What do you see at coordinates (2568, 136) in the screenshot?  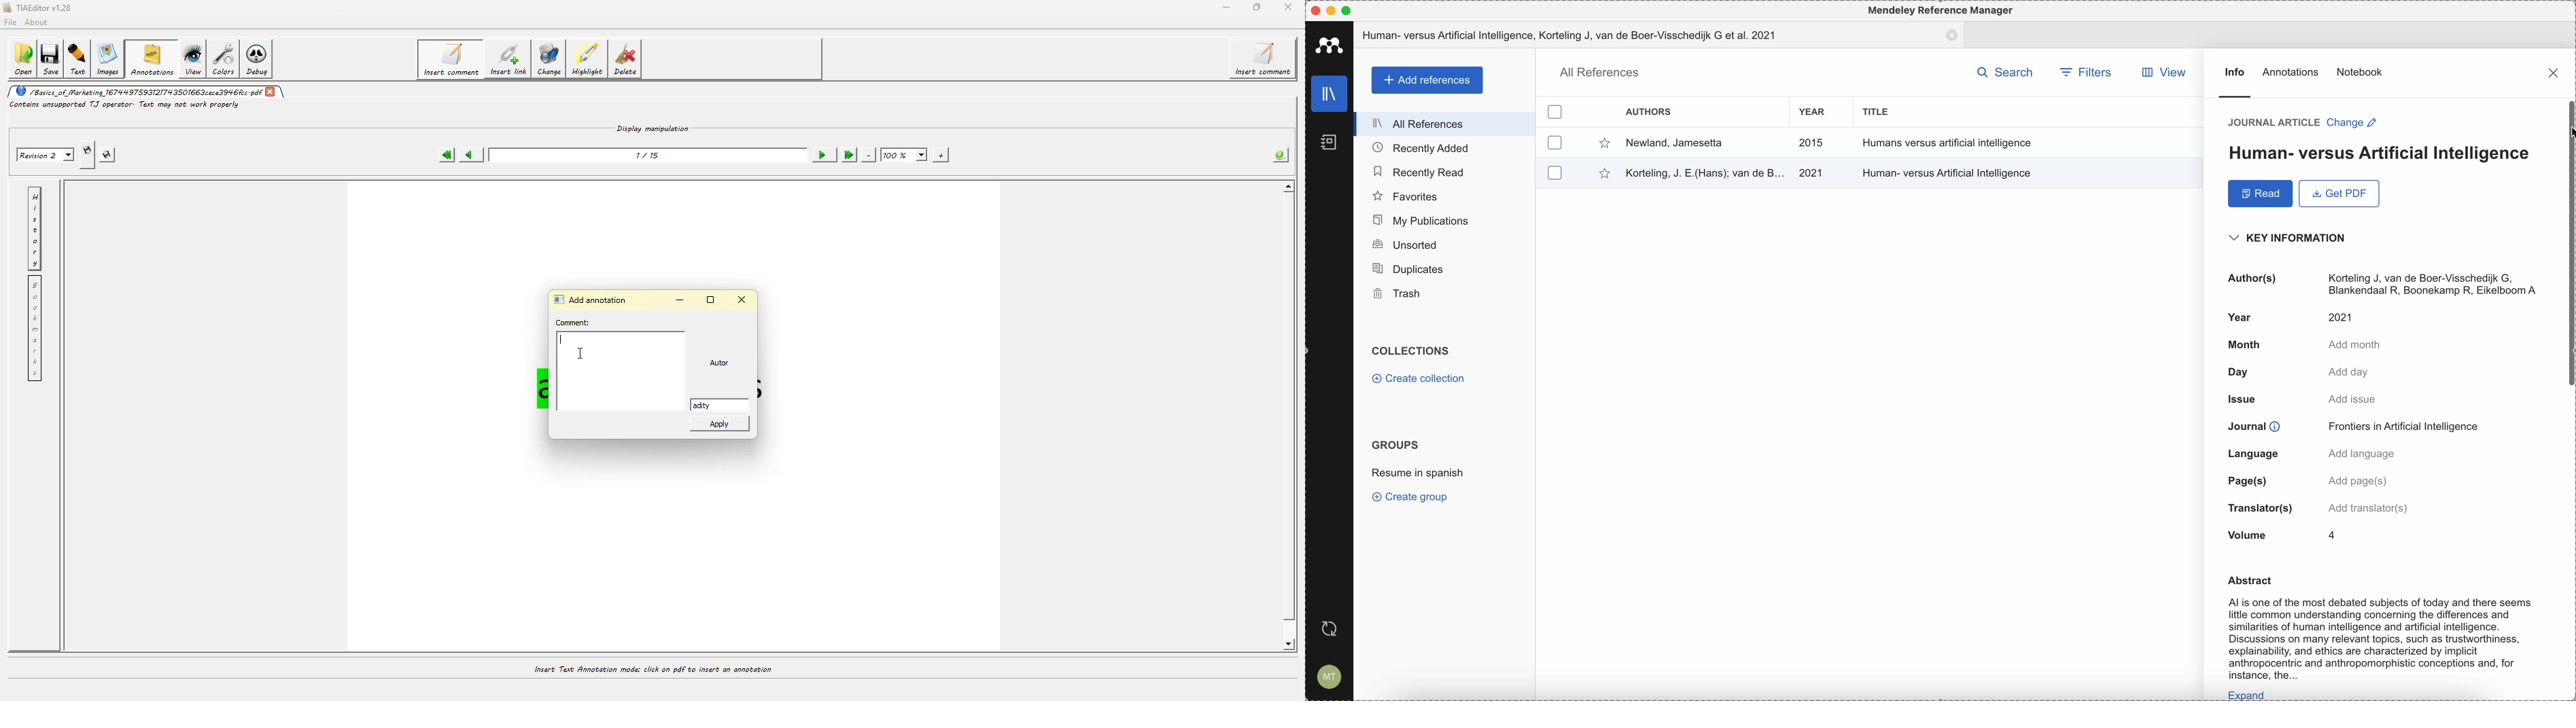 I see `cursor` at bounding box center [2568, 136].